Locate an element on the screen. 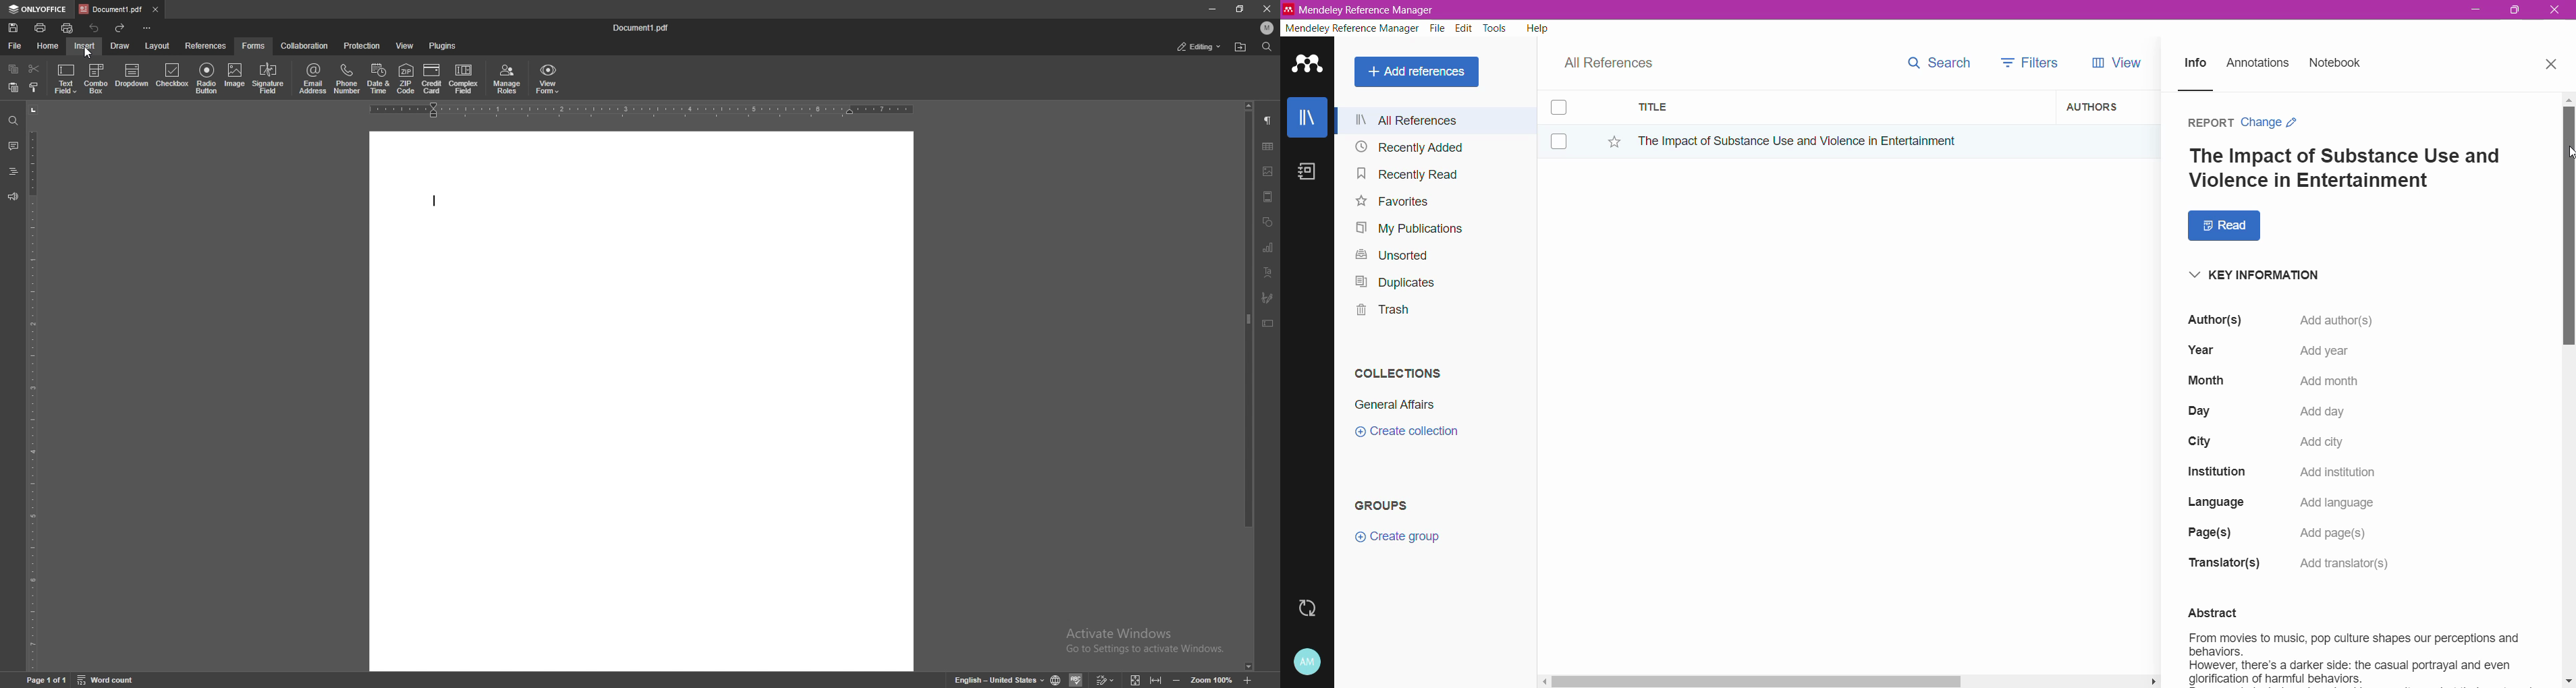 Image resolution: width=2576 pixels, height=700 pixels. shapes is located at coordinates (1269, 222).